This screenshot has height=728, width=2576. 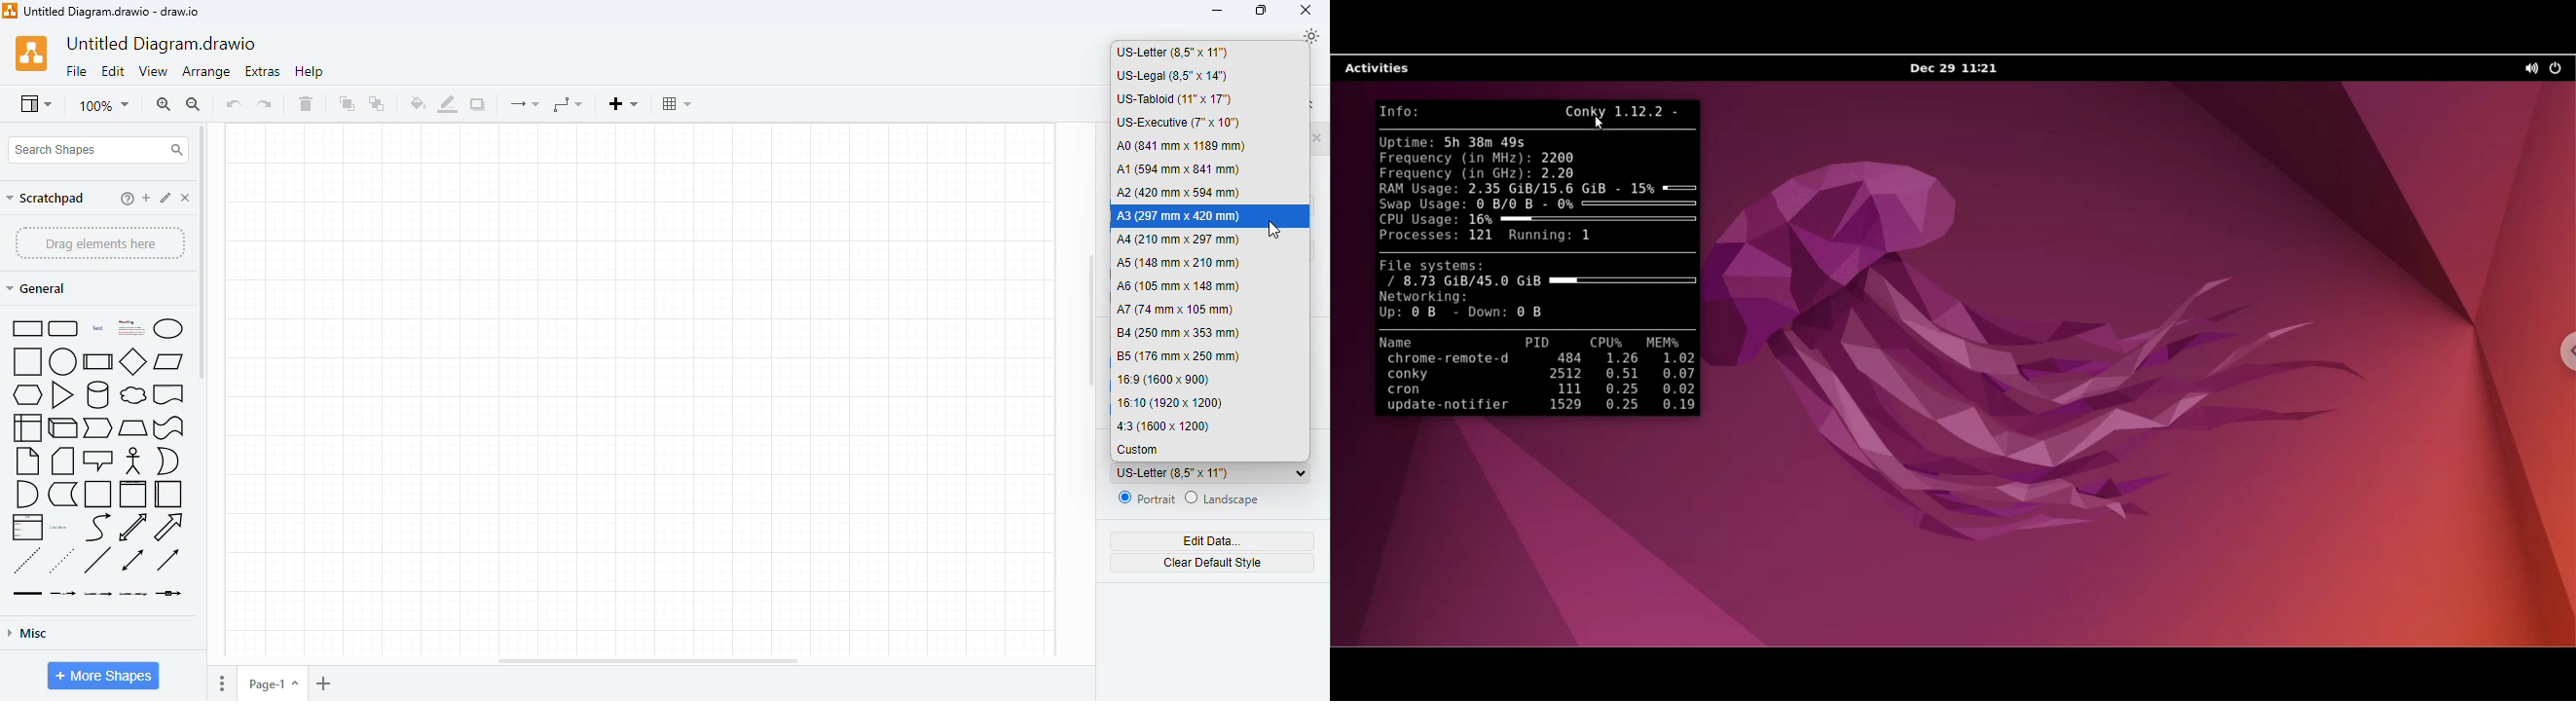 What do you see at coordinates (186, 198) in the screenshot?
I see `delete` at bounding box center [186, 198].